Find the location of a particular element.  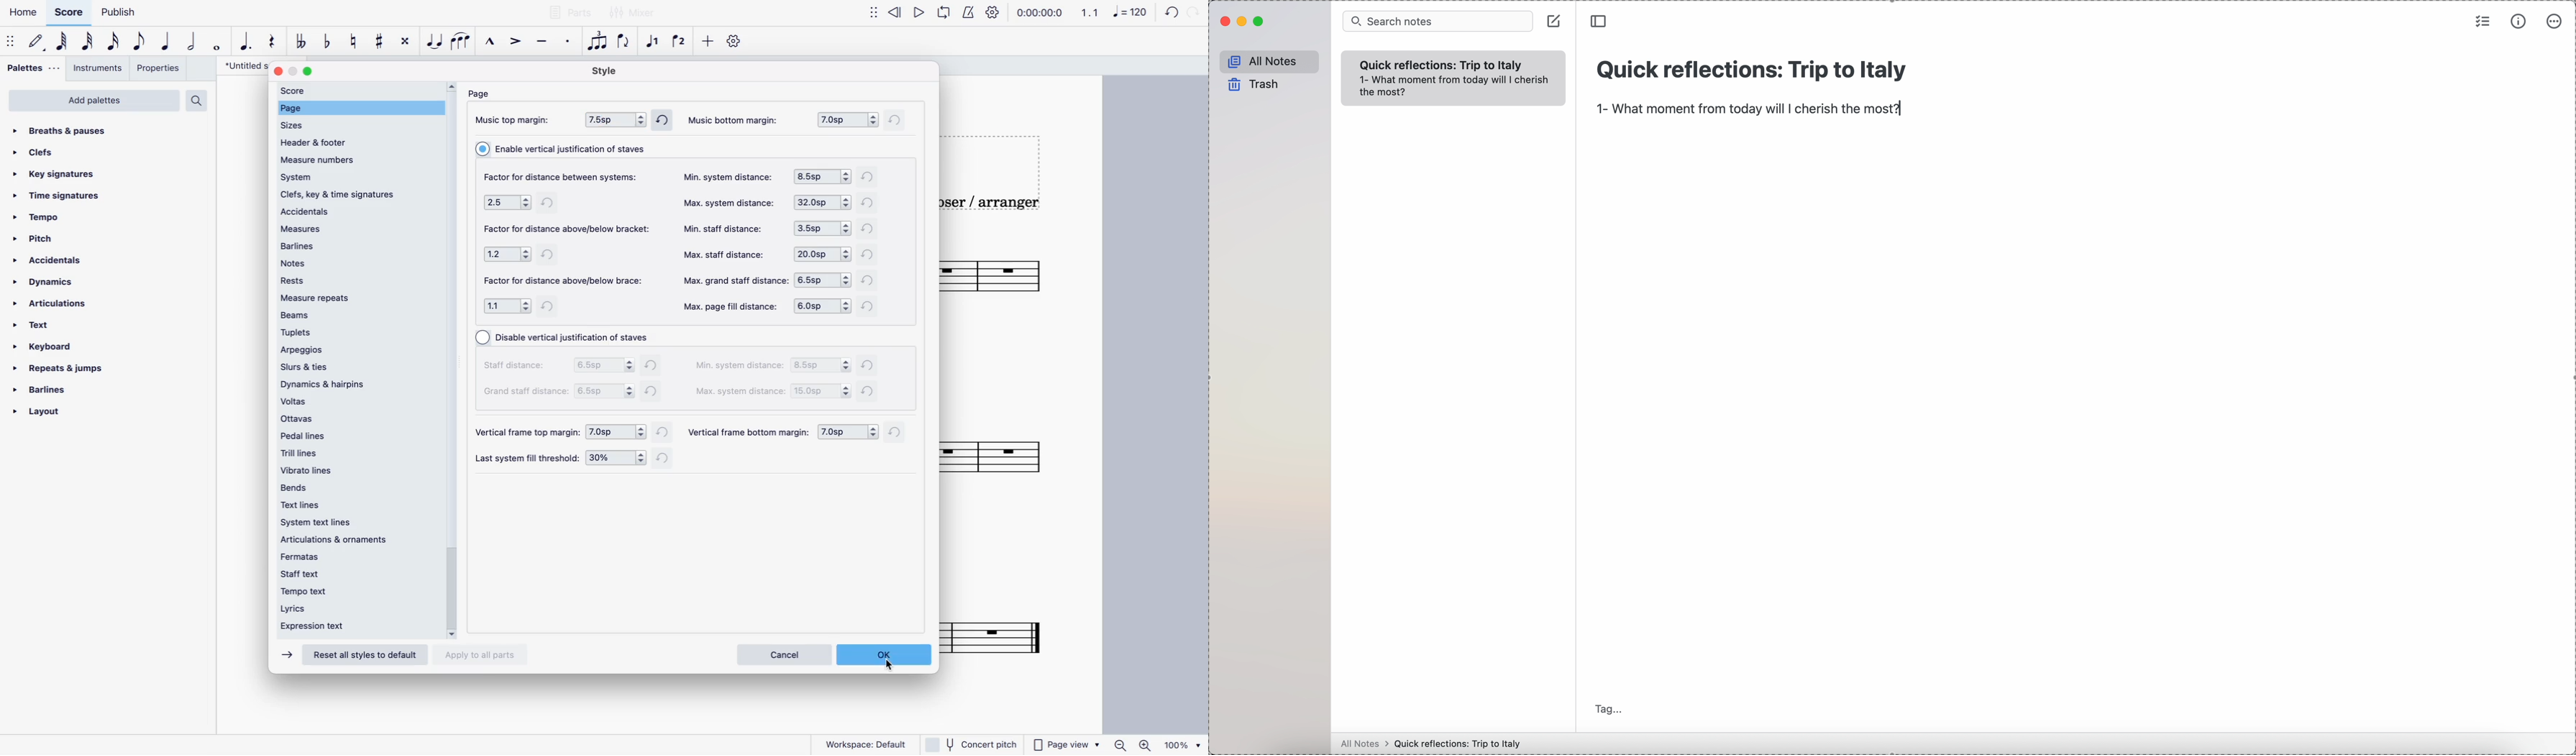

key signatures is located at coordinates (60, 174).